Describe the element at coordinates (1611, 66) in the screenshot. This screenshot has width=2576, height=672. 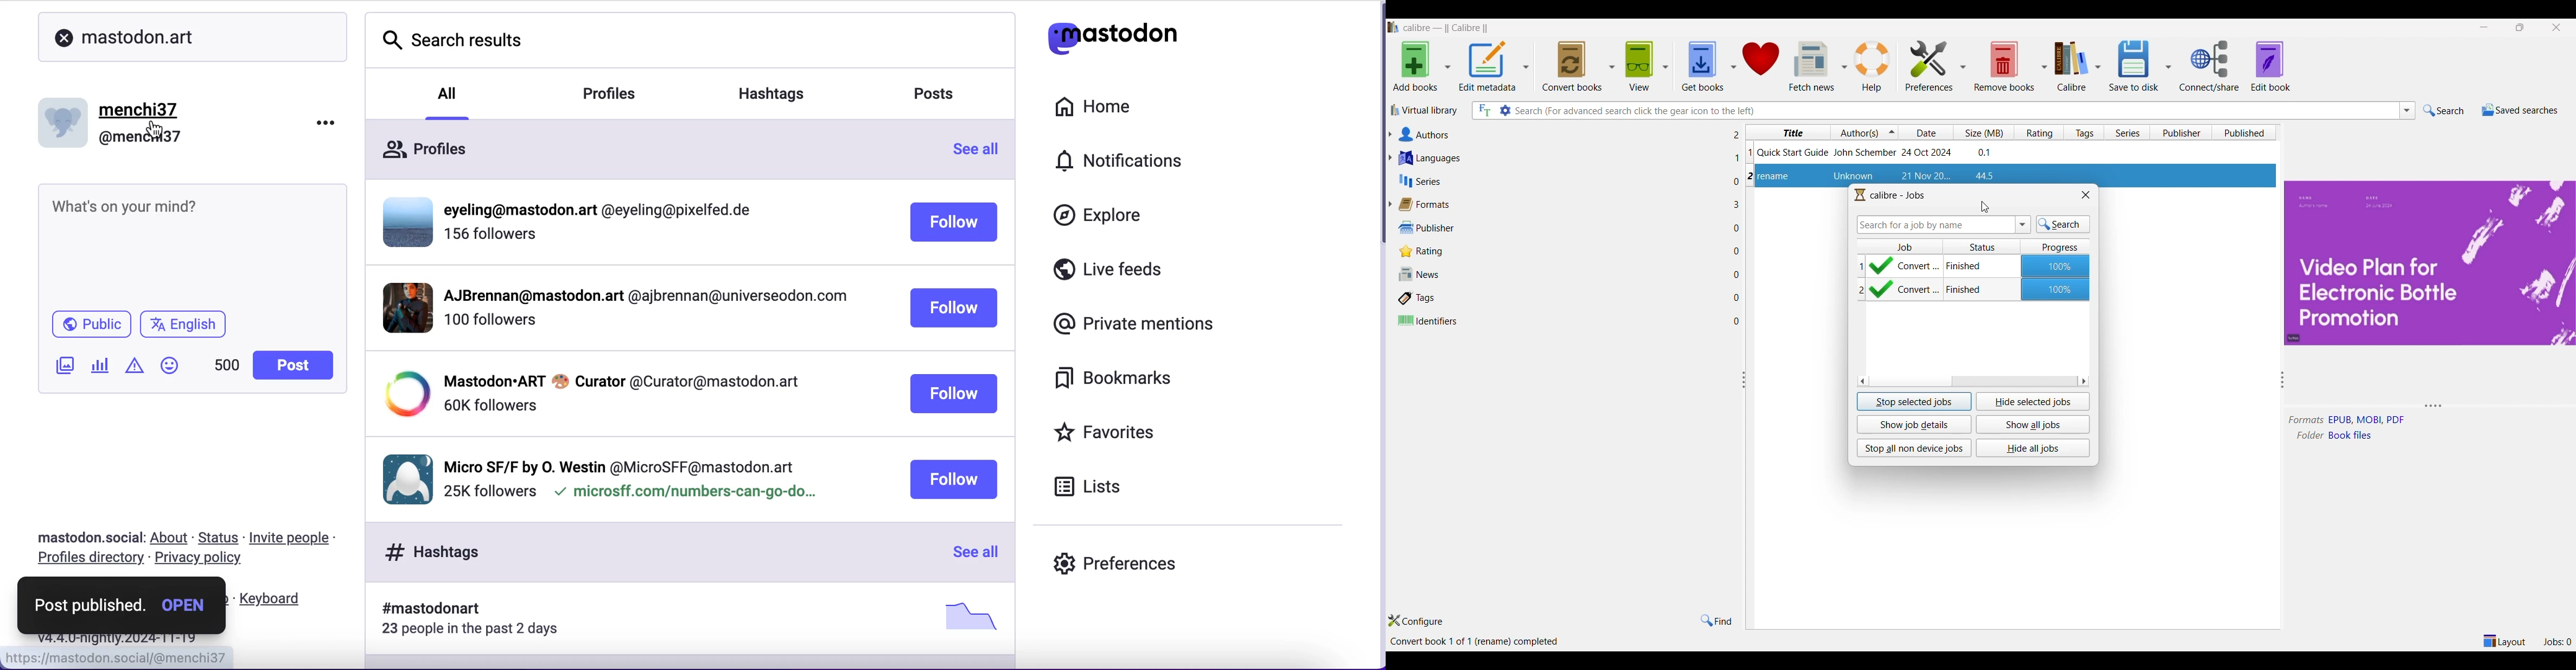
I see `Convert book options` at that location.